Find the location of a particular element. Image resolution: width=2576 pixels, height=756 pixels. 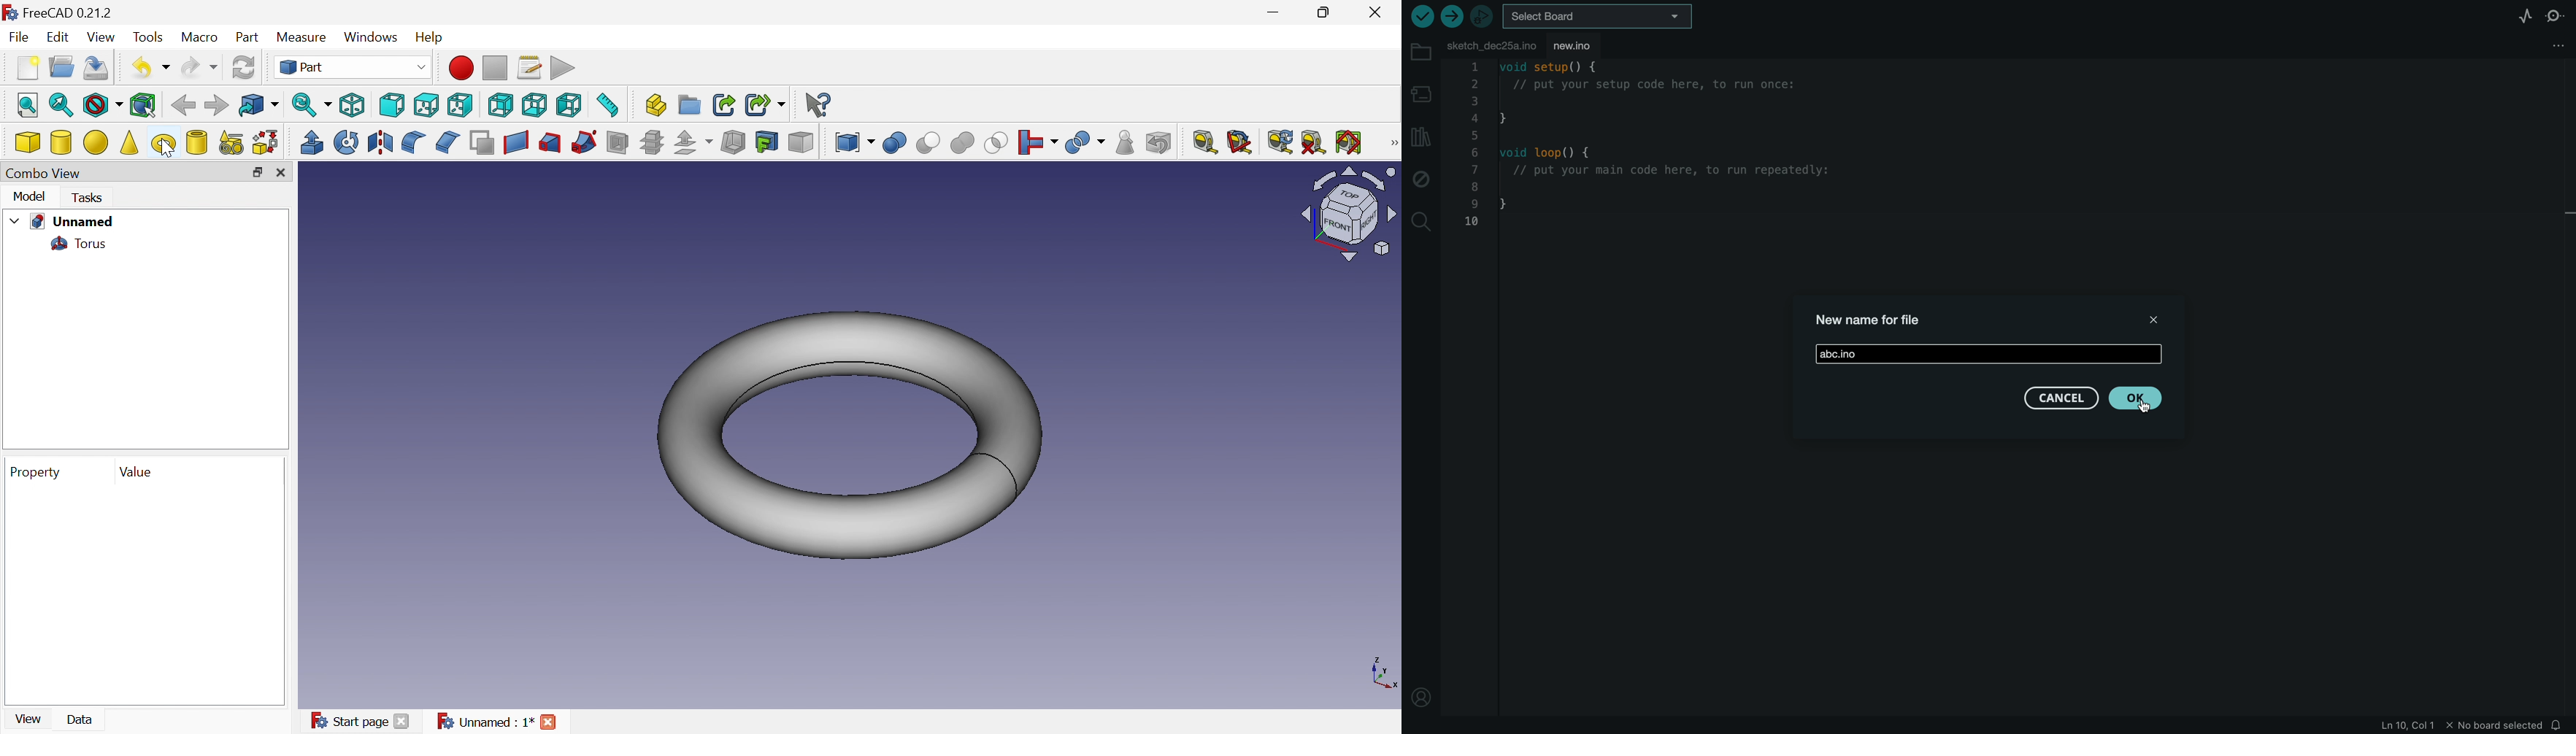

Intersection is located at coordinates (997, 142).